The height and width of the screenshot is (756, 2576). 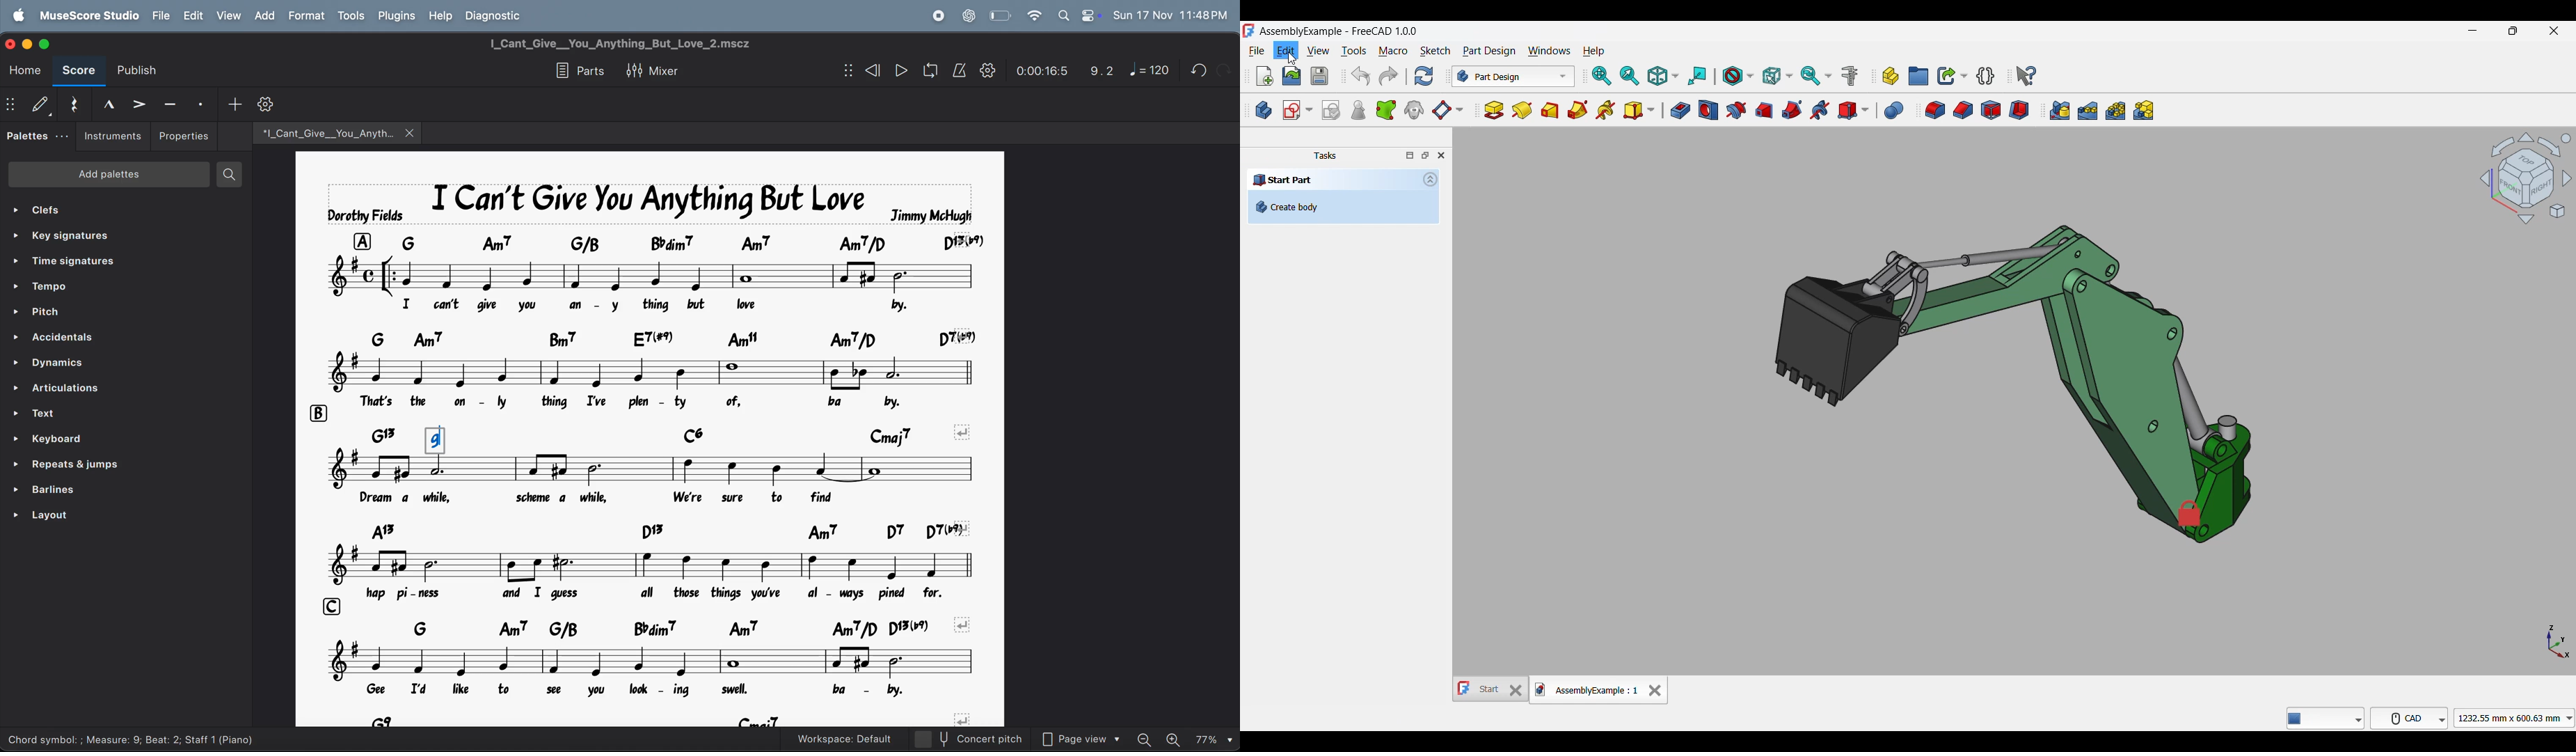 I want to click on Create an additive primitive, so click(x=1639, y=111).